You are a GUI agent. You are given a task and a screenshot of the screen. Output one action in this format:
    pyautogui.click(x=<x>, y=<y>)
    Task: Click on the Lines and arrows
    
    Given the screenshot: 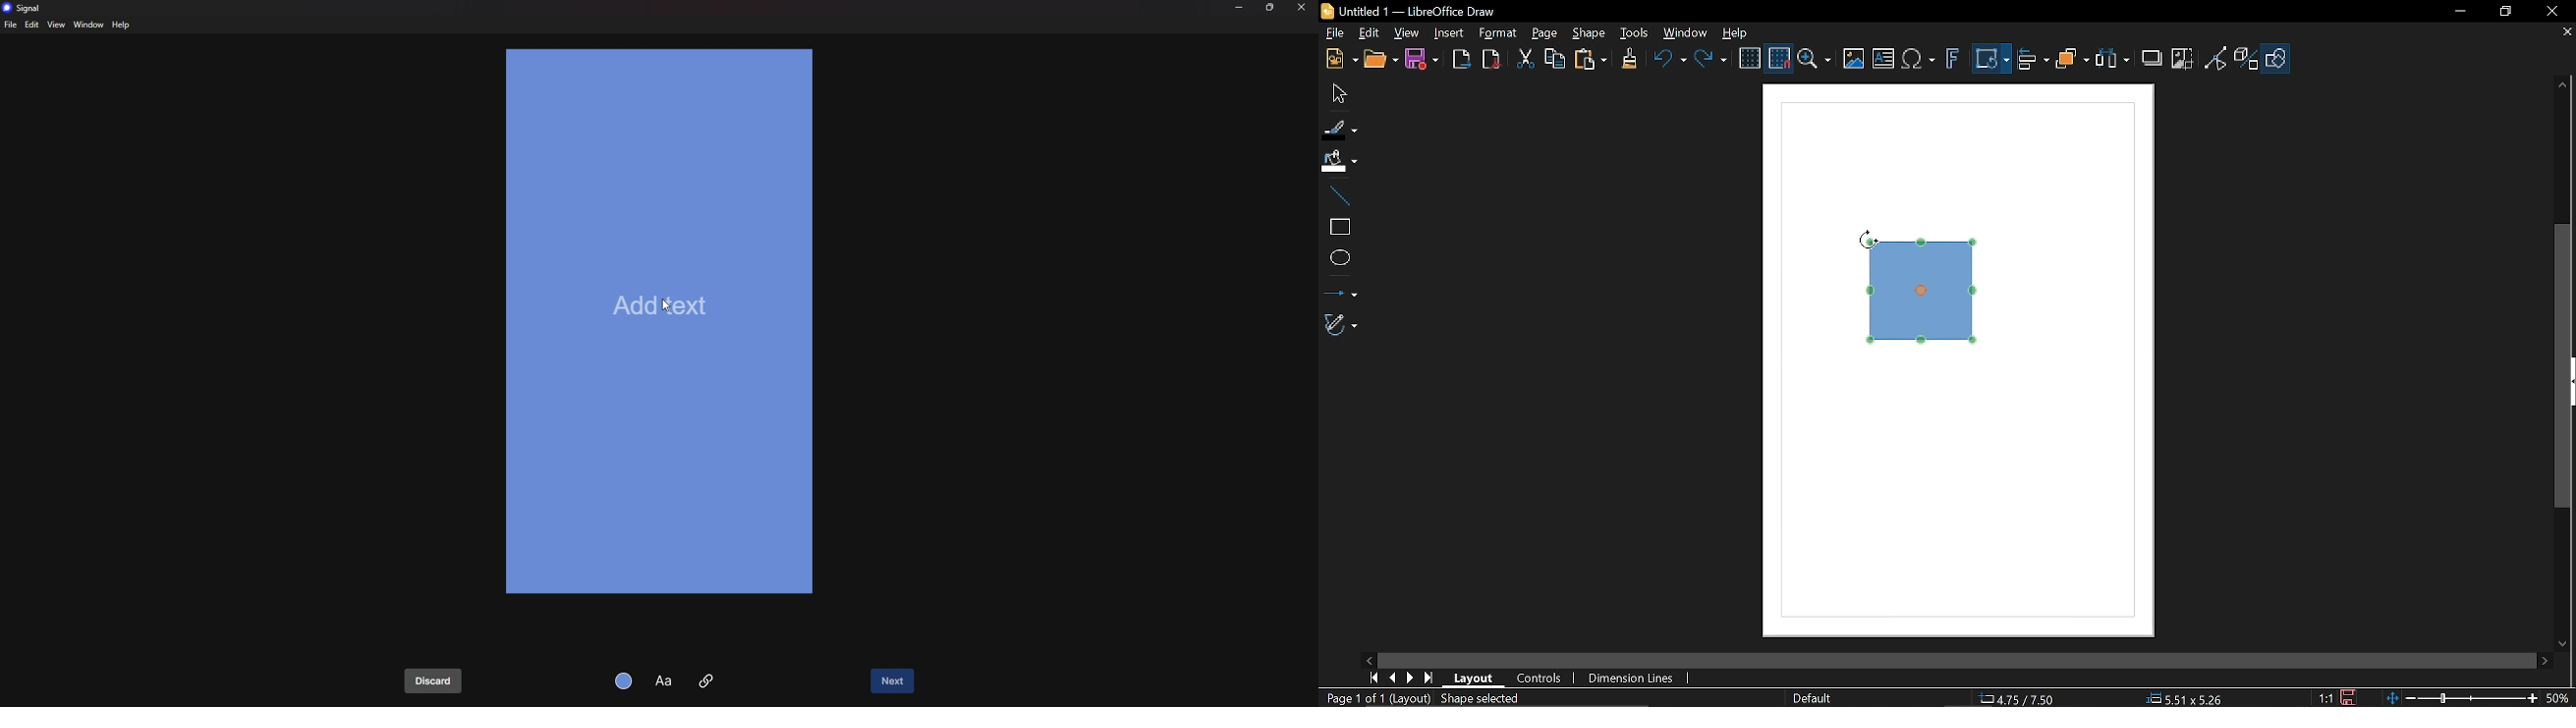 What is the action you would take?
    pyautogui.click(x=1340, y=291)
    